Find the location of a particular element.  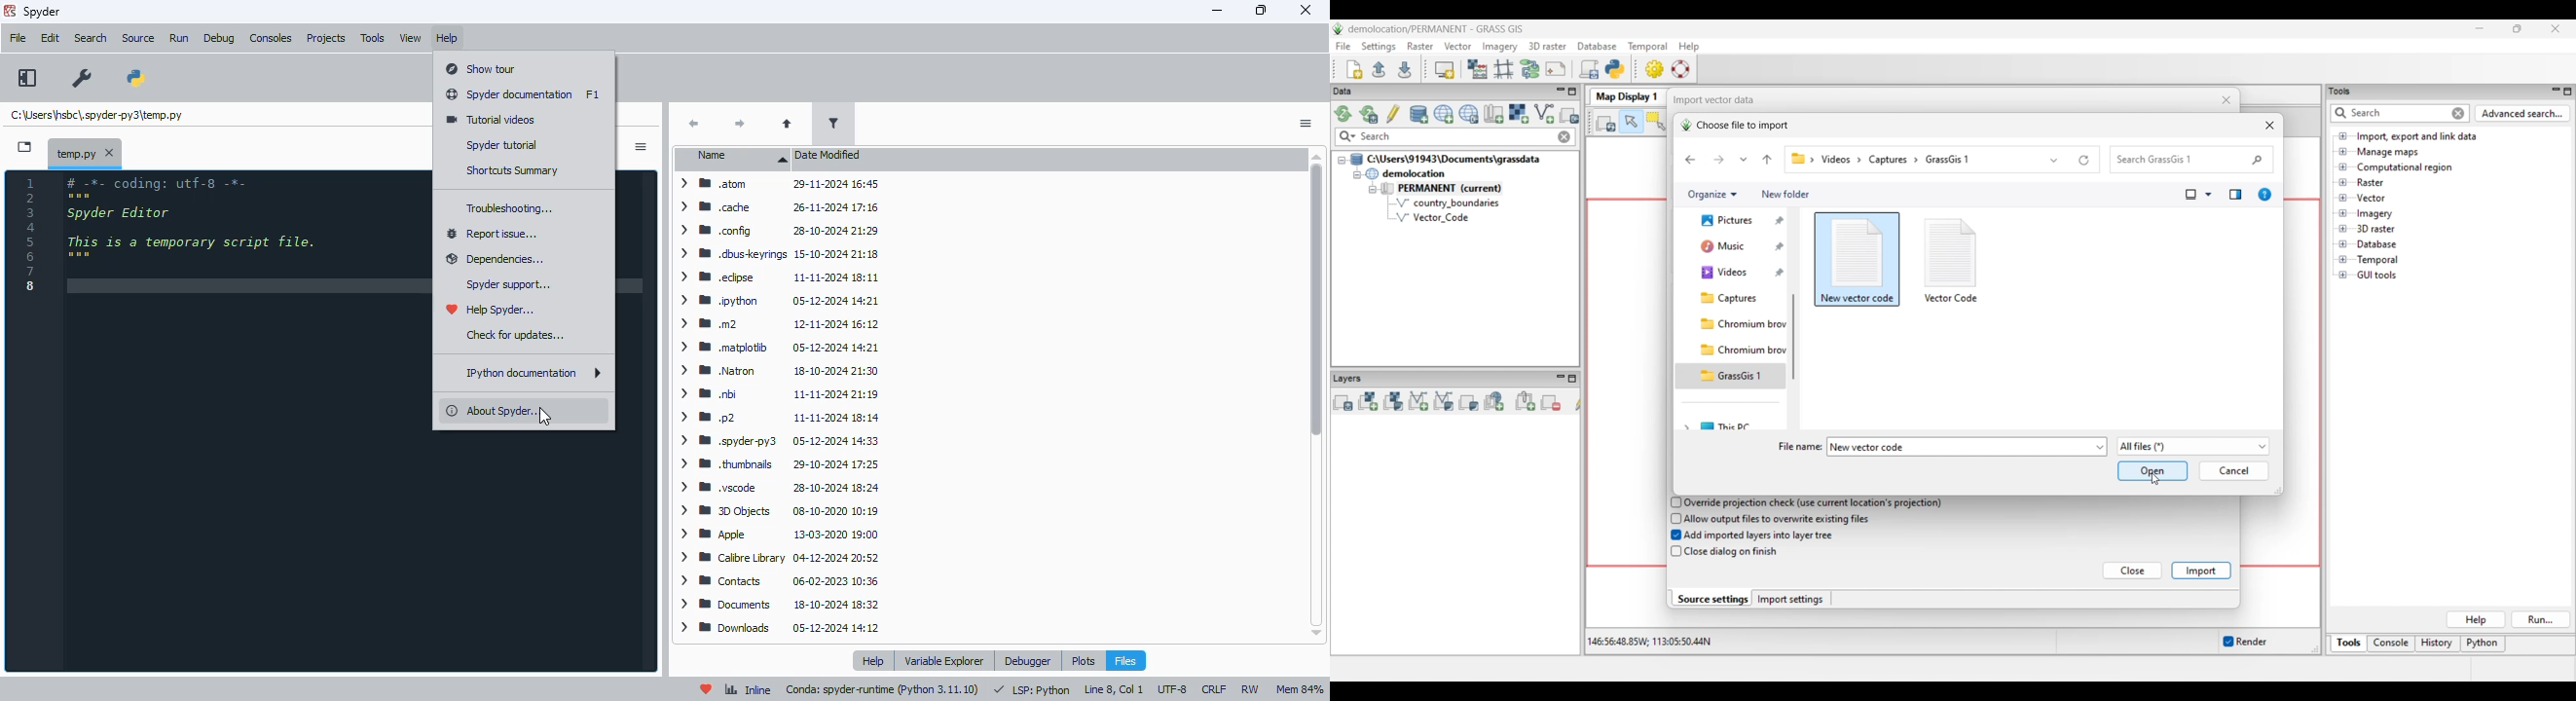

> mp2 11-11-2024 18:14 is located at coordinates (776, 417).